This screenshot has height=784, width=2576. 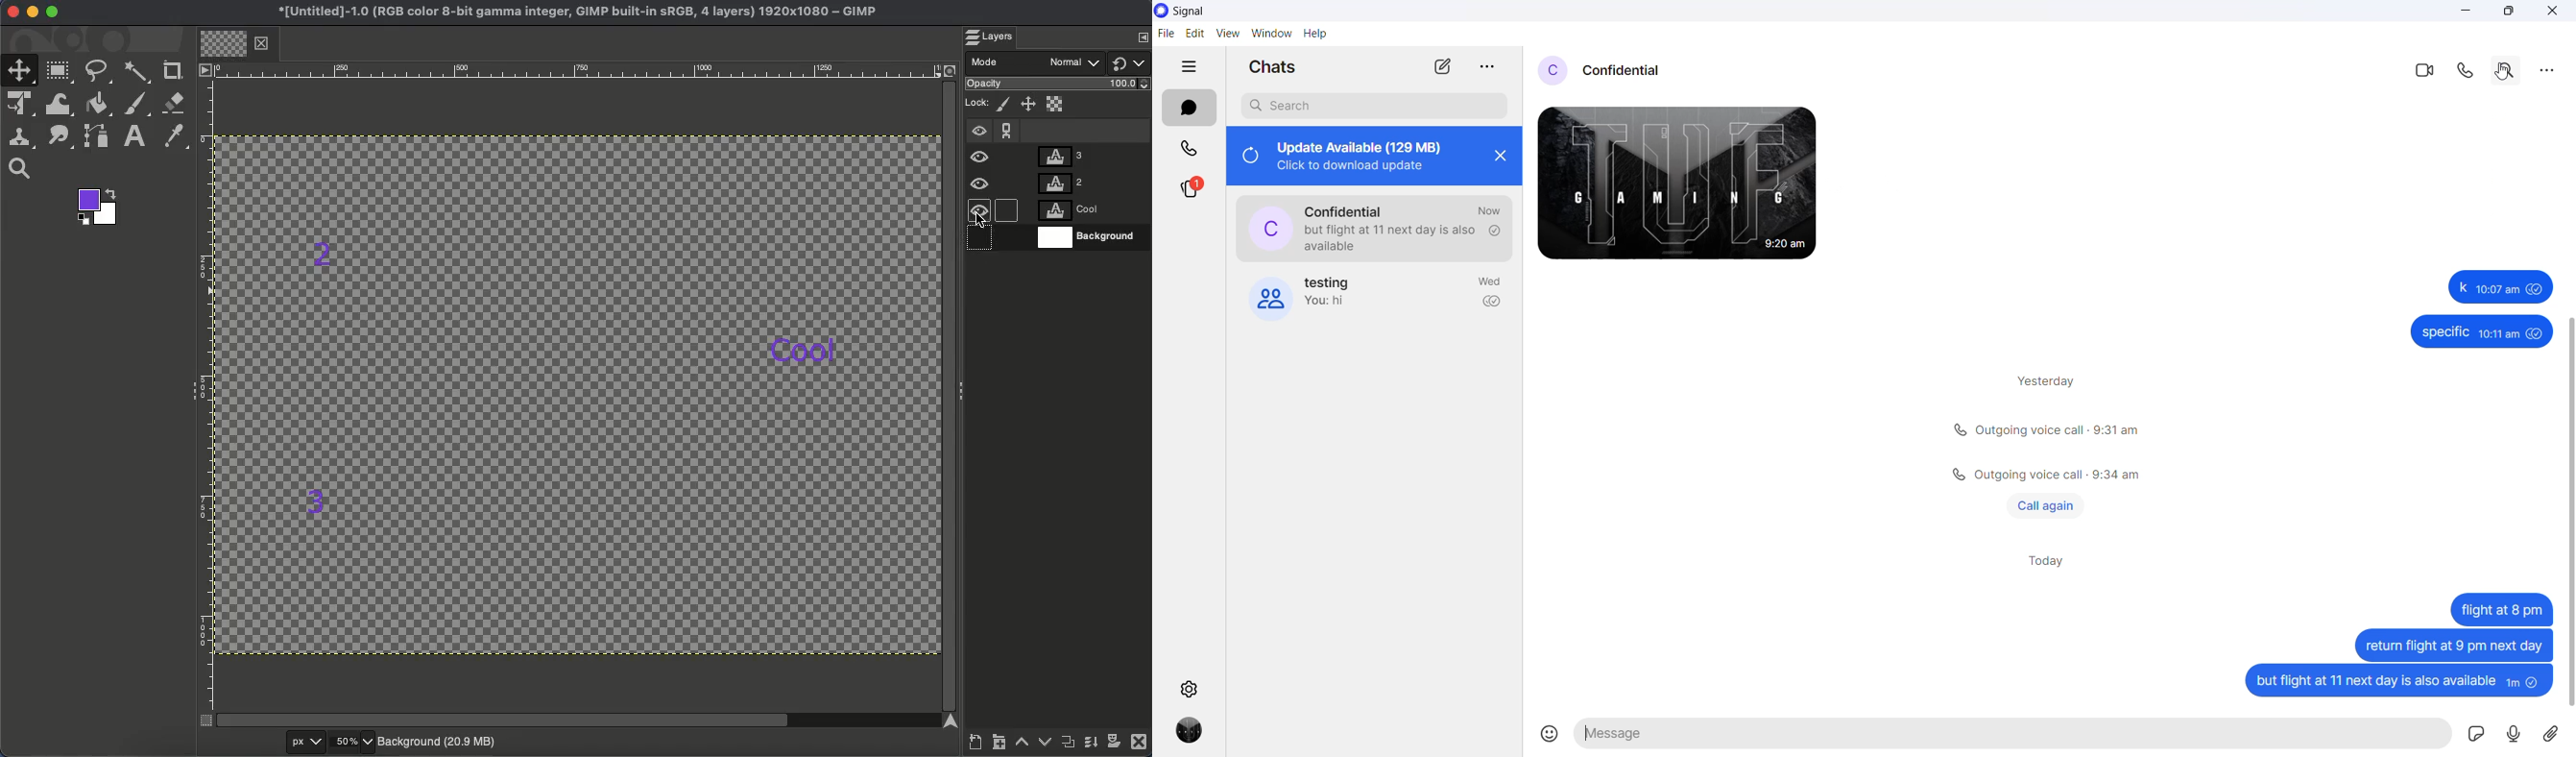 I want to click on today heading, so click(x=2049, y=565).